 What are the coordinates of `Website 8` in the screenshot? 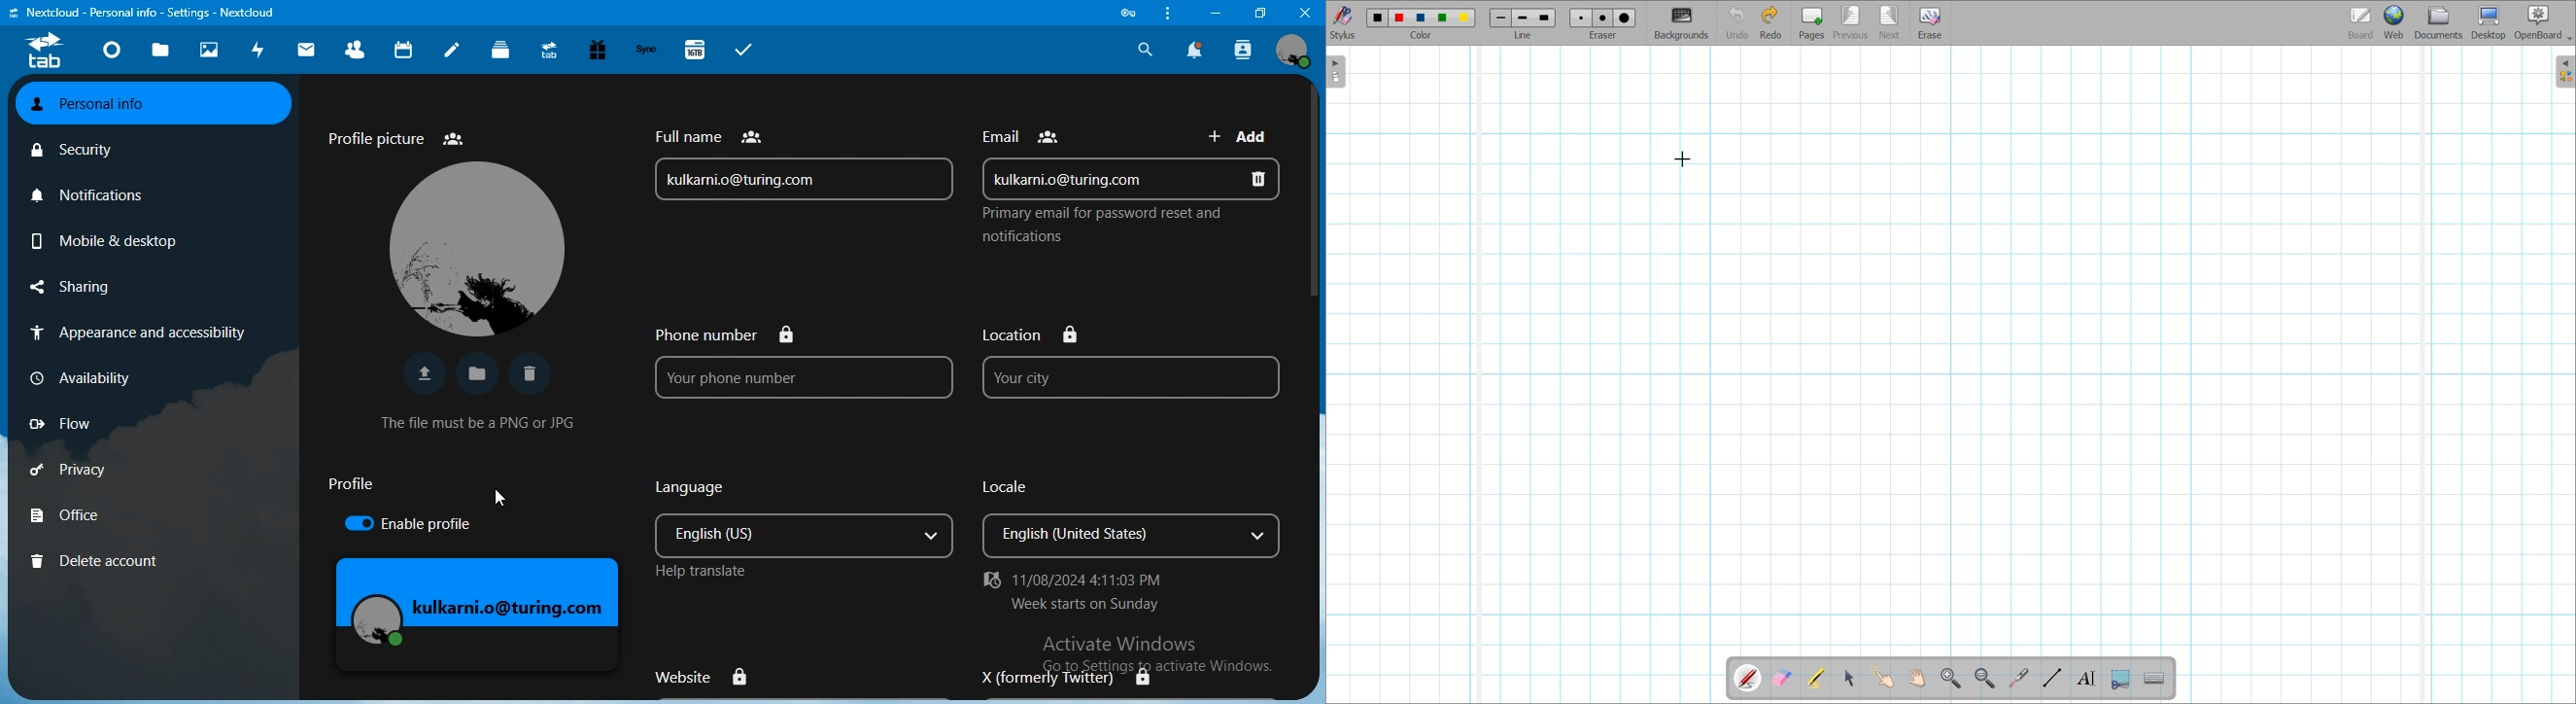 It's located at (704, 672).